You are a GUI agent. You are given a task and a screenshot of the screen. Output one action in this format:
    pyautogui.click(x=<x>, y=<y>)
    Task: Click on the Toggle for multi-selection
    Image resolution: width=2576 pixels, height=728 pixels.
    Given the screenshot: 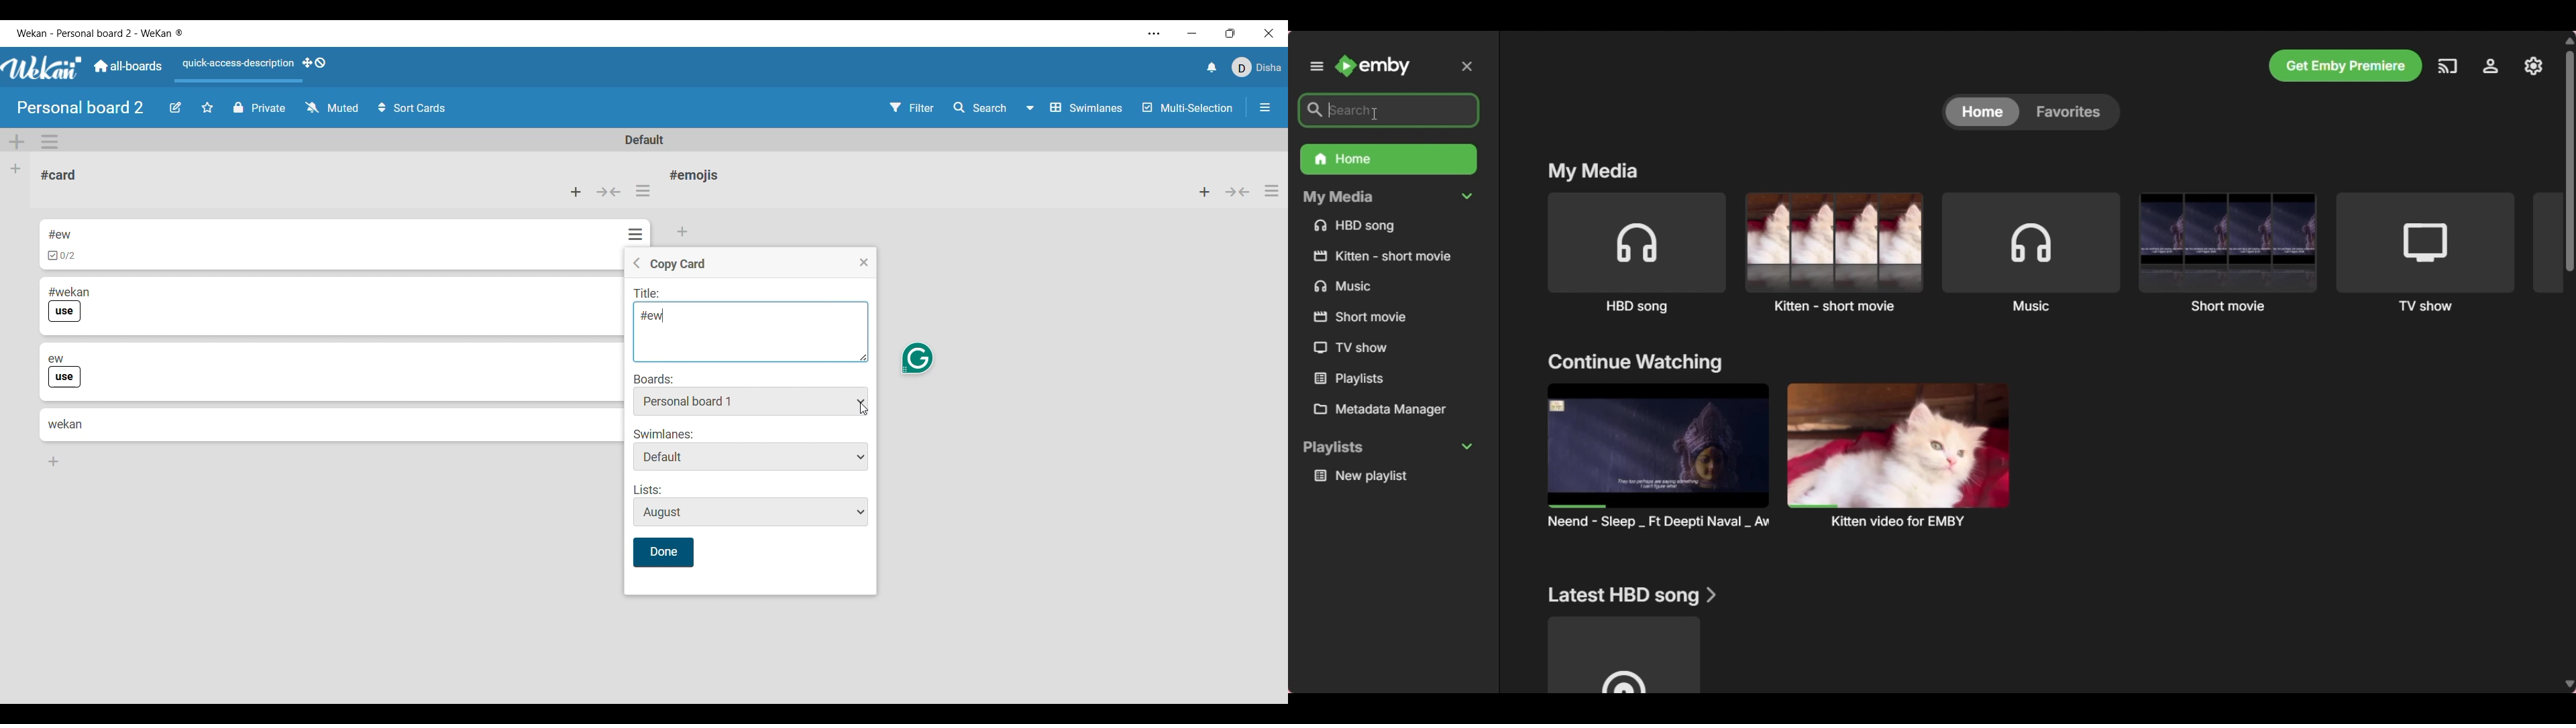 What is the action you would take?
    pyautogui.click(x=1187, y=107)
    